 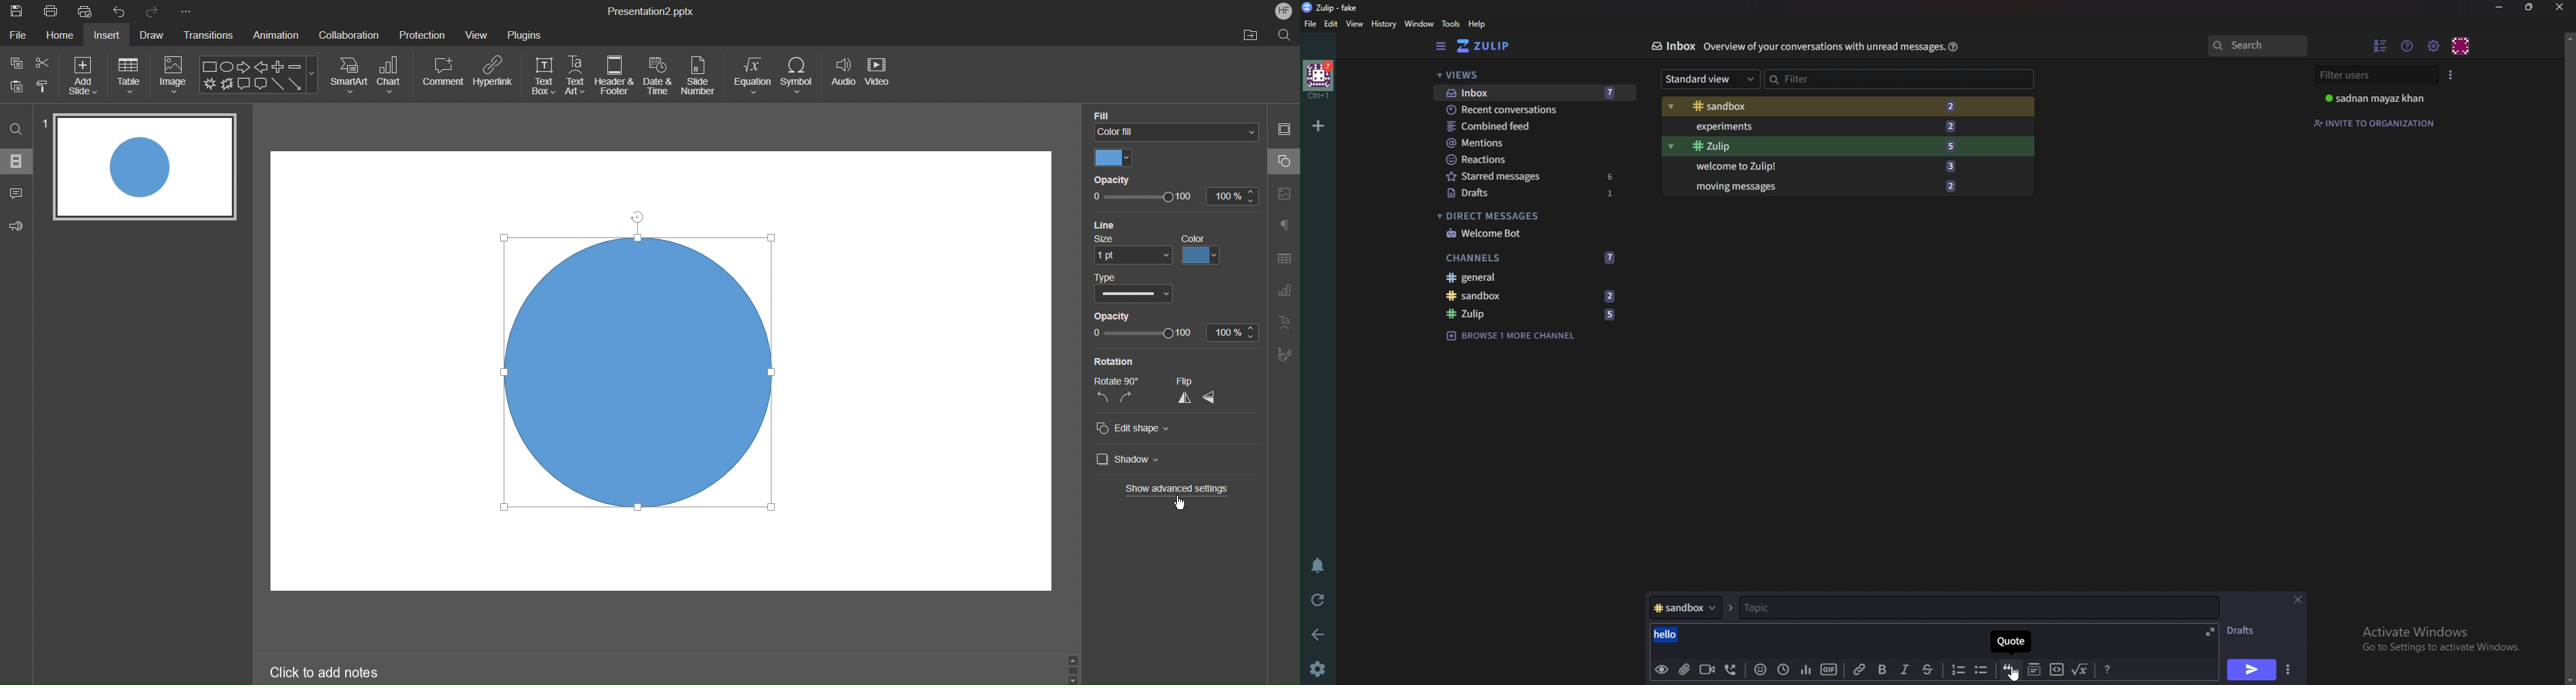 What do you see at coordinates (1517, 110) in the screenshot?
I see `Recent conversations` at bounding box center [1517, 110].